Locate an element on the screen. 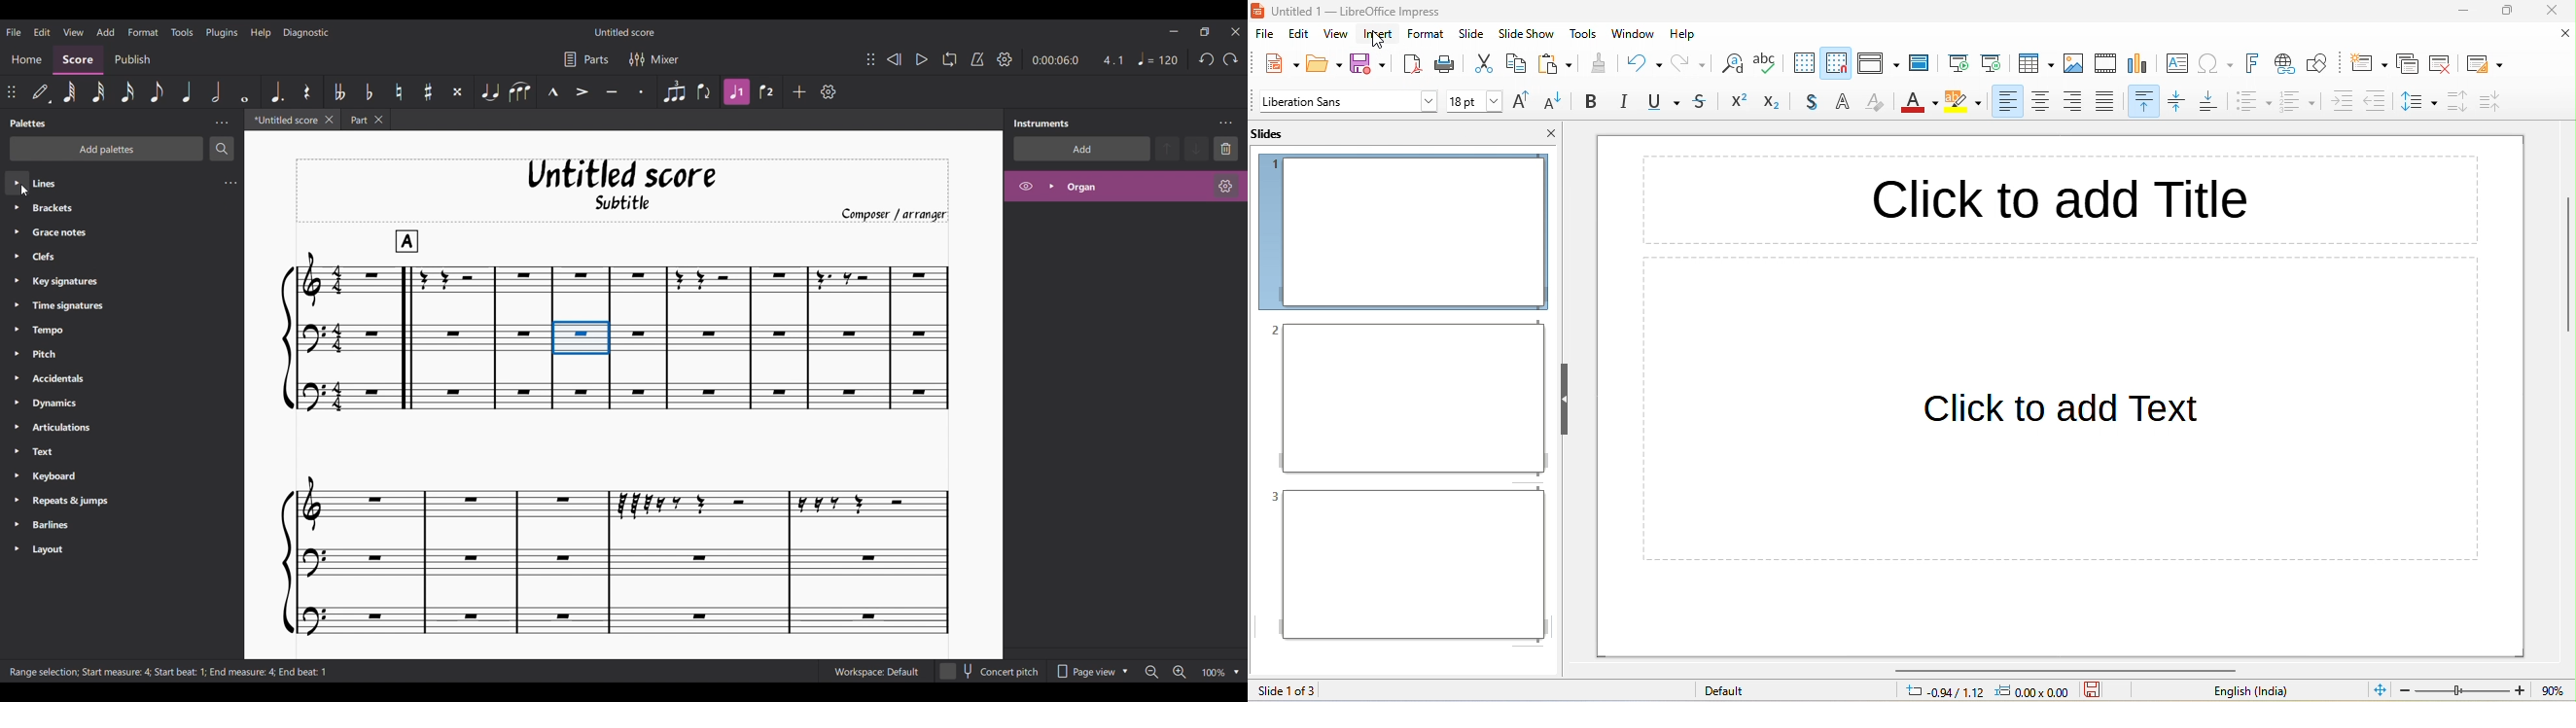 The image size is (2576, 728). decrease paragraph spacing is located at coordinates (2492, 101).